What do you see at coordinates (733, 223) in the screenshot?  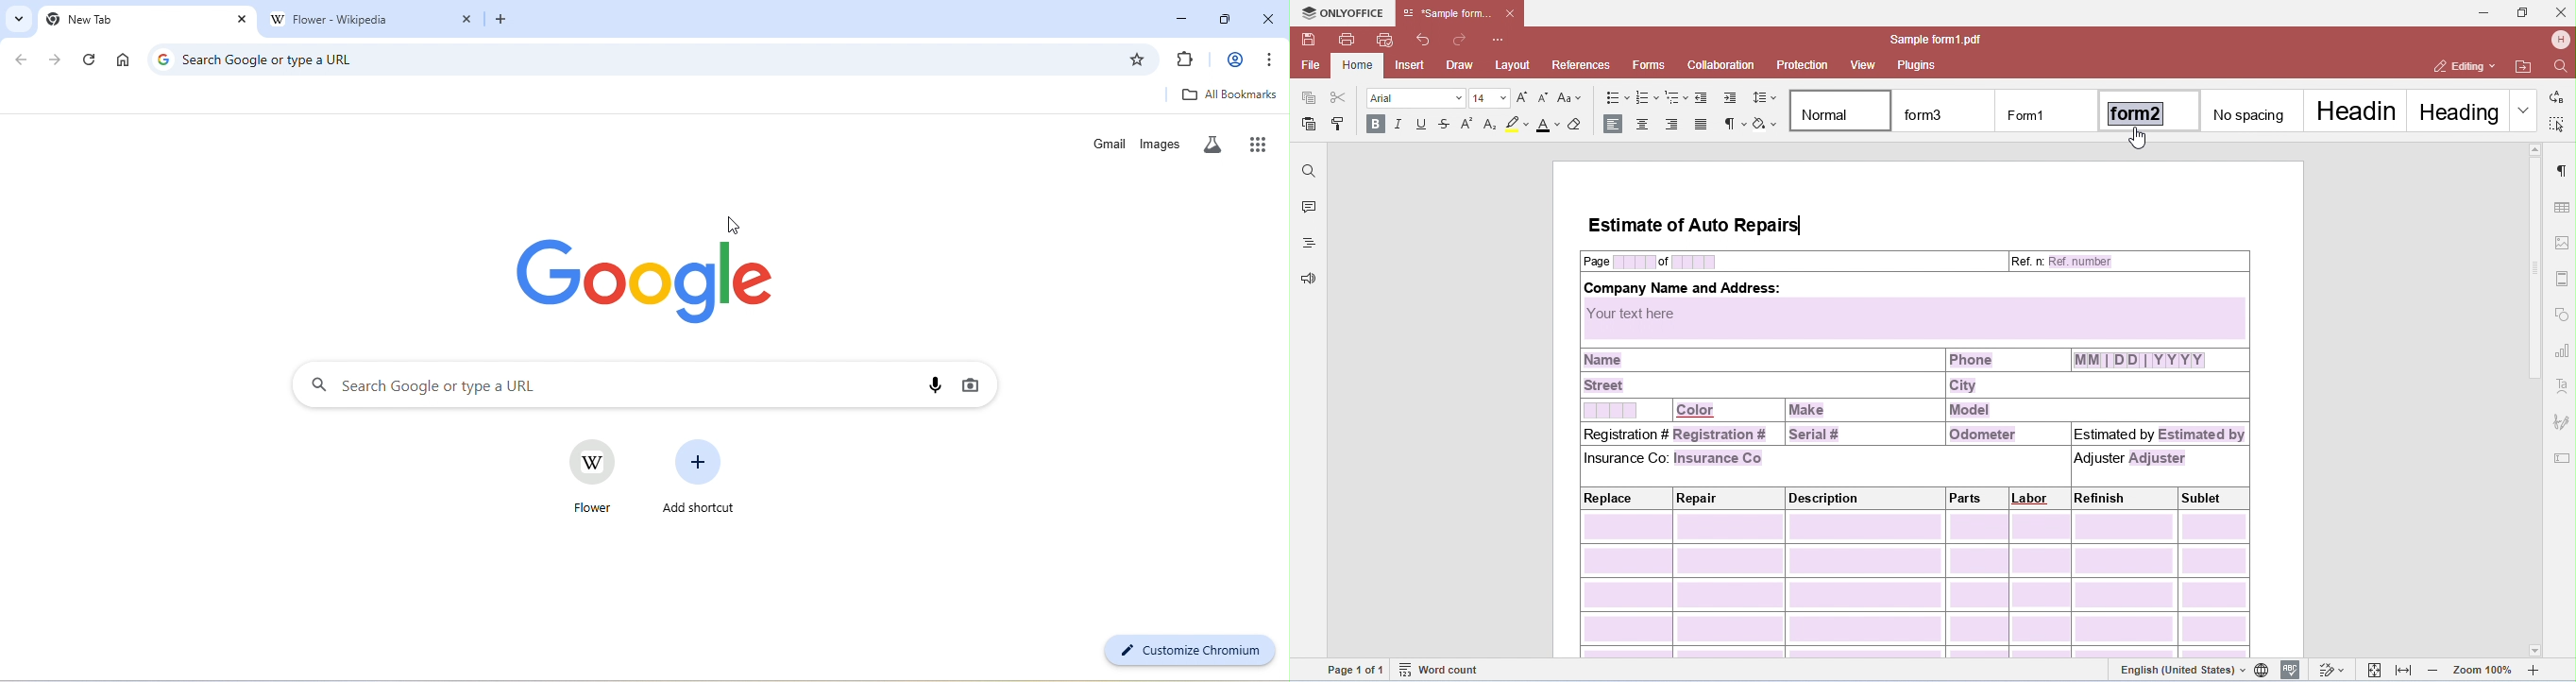 I see `cursor` at bounding box center [733, 223].